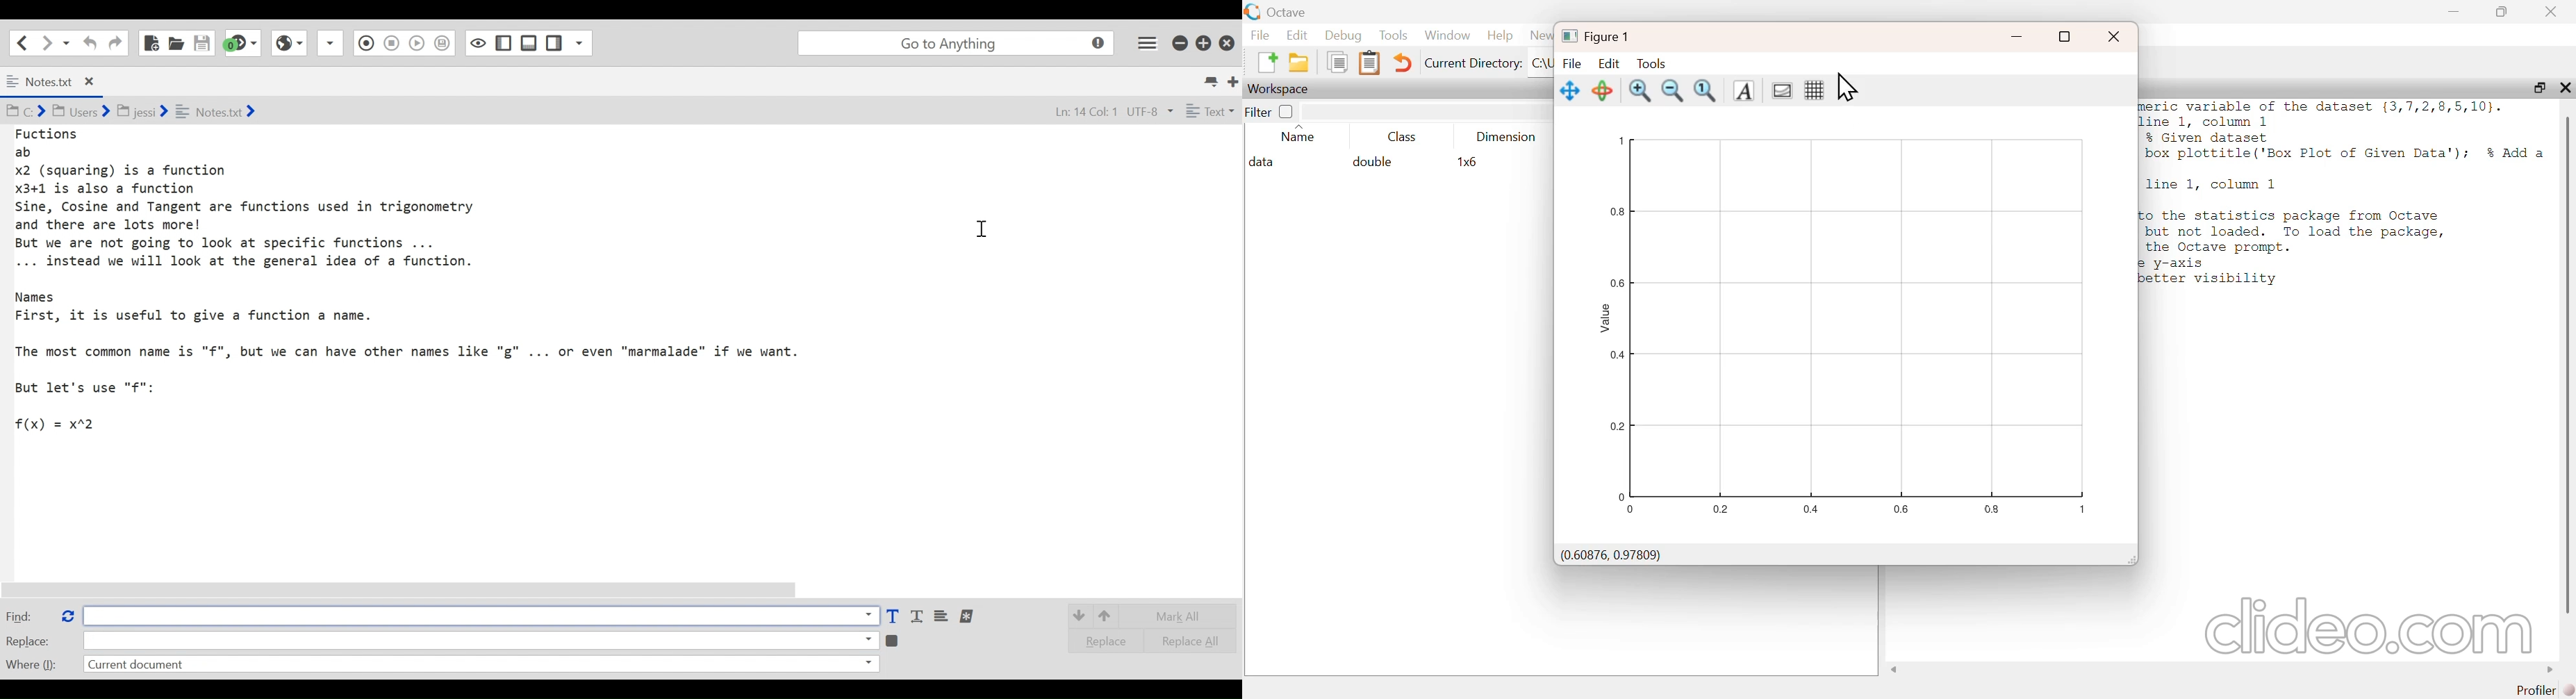  Describe the element at coordinates (1474, 63) in the screenshot. I see `current directory` at that location.